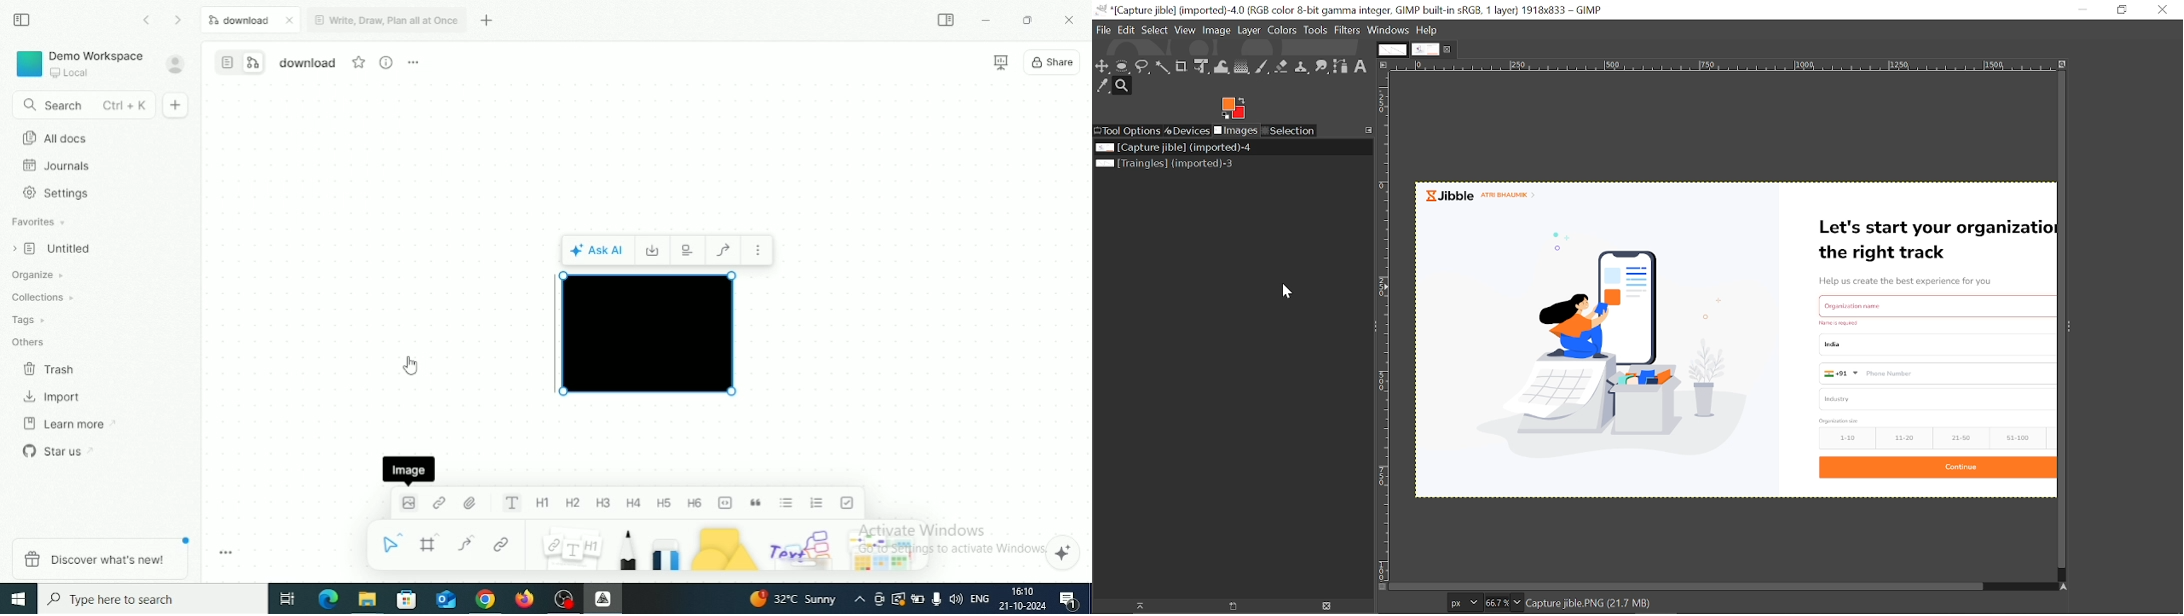 This screenshot has height=616, width=2184. I want to click on Add Caption, so click(687, 249).